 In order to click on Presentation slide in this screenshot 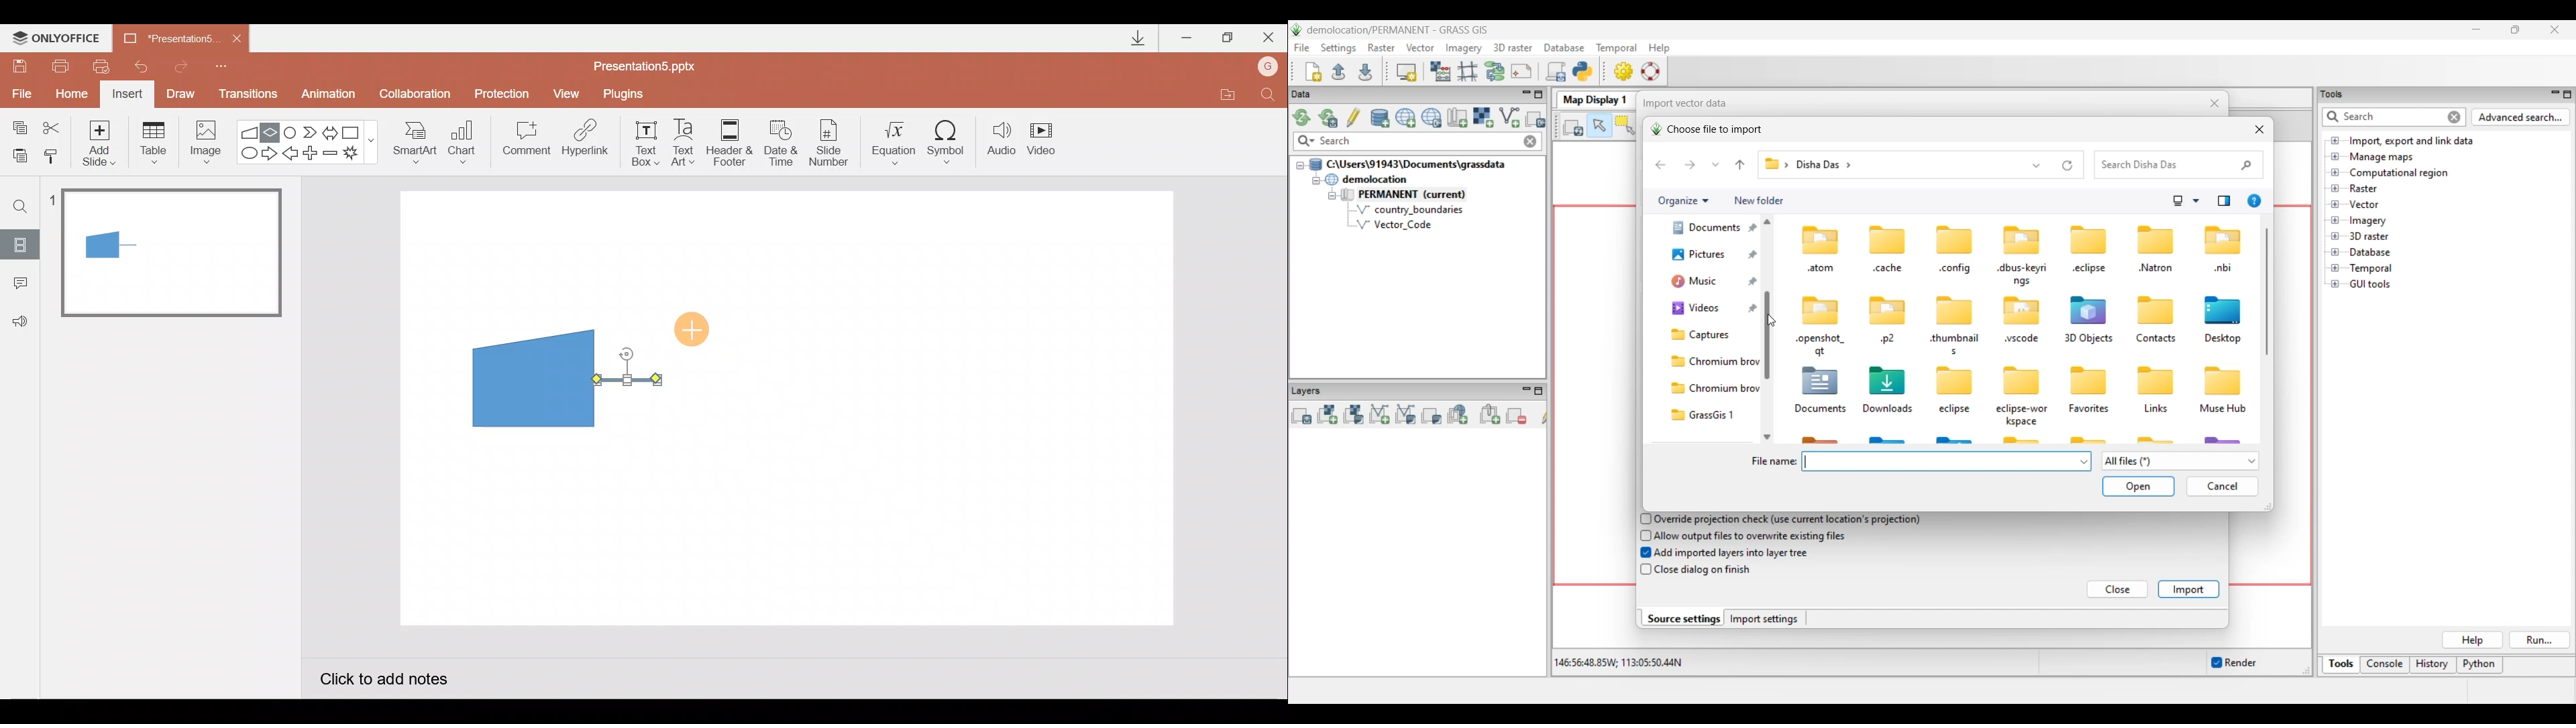, I will do `click(953, 408)`.